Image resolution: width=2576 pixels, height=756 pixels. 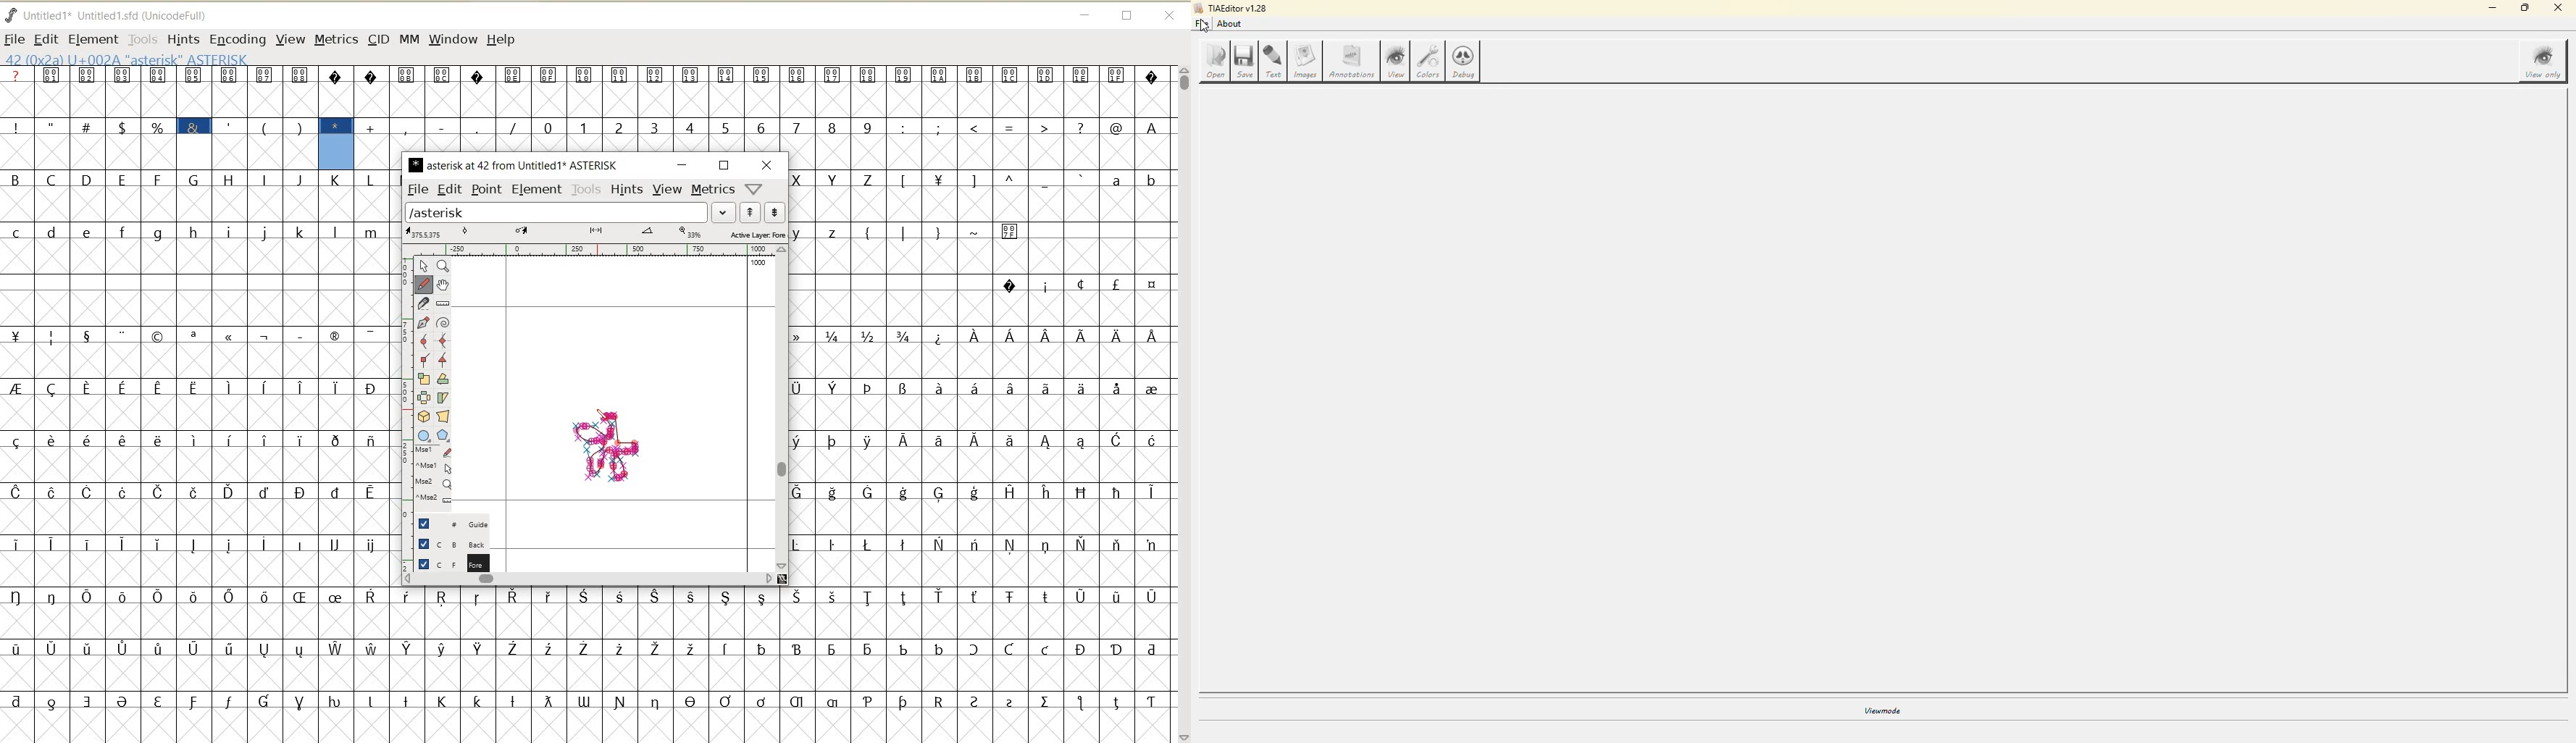 What do you see at coordinates (443, 416) in the screenshot?
I see `perform a perspective transformation on the selection` at bounding box center [443, 416].